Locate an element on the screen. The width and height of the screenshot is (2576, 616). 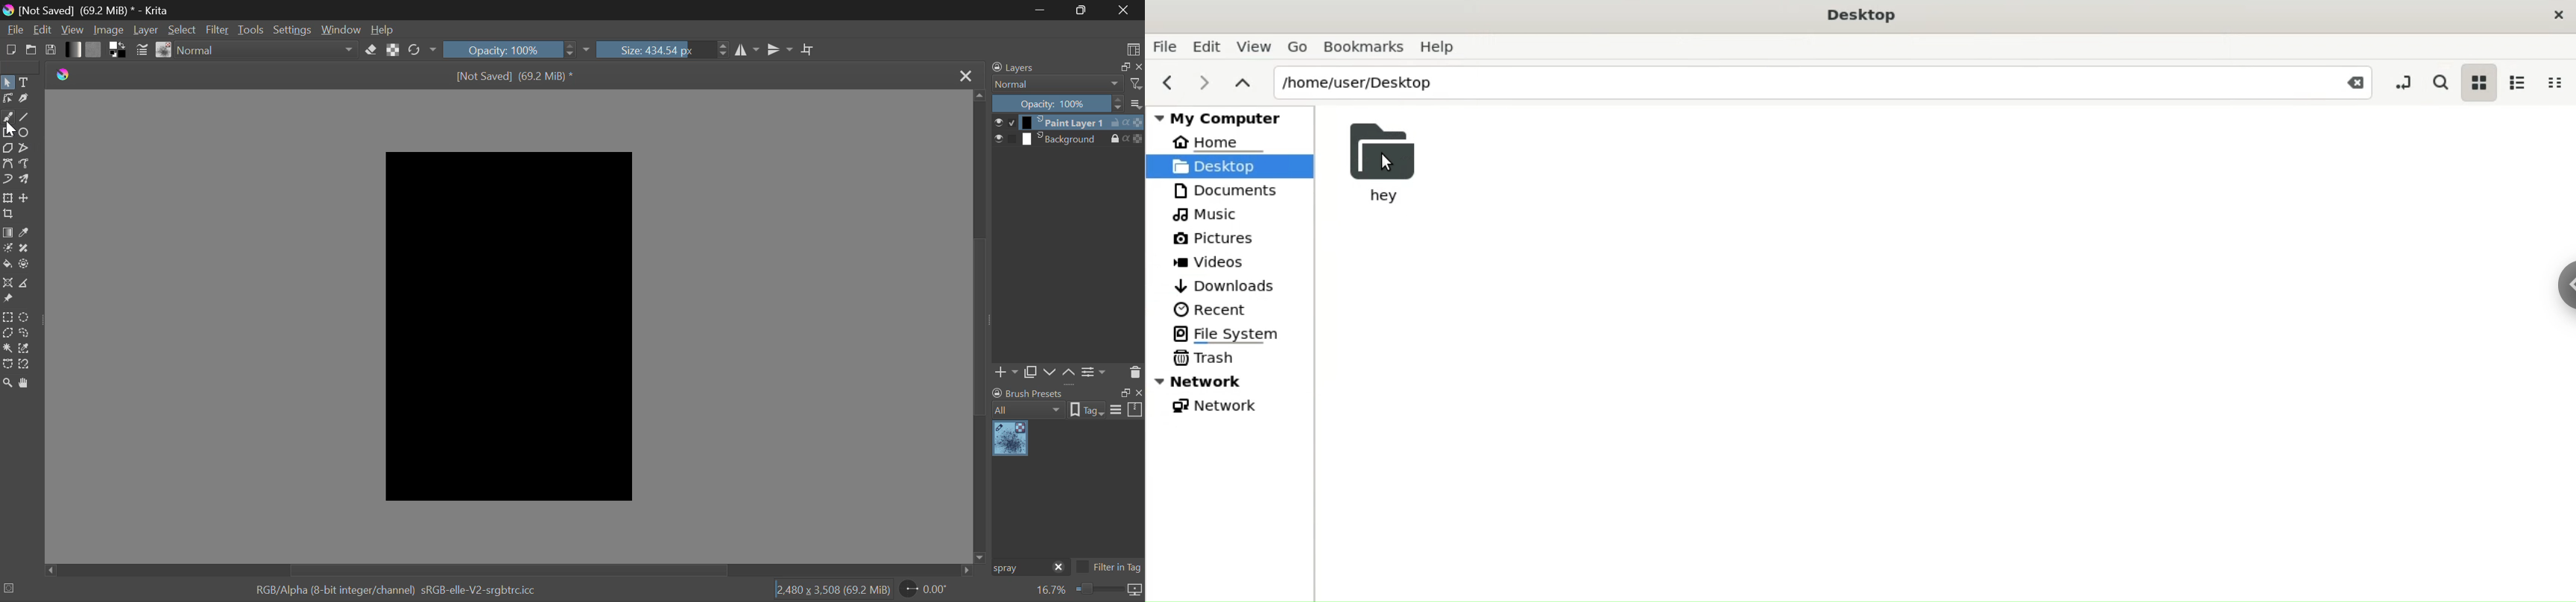
Tools is located at coordinates (253, 29).